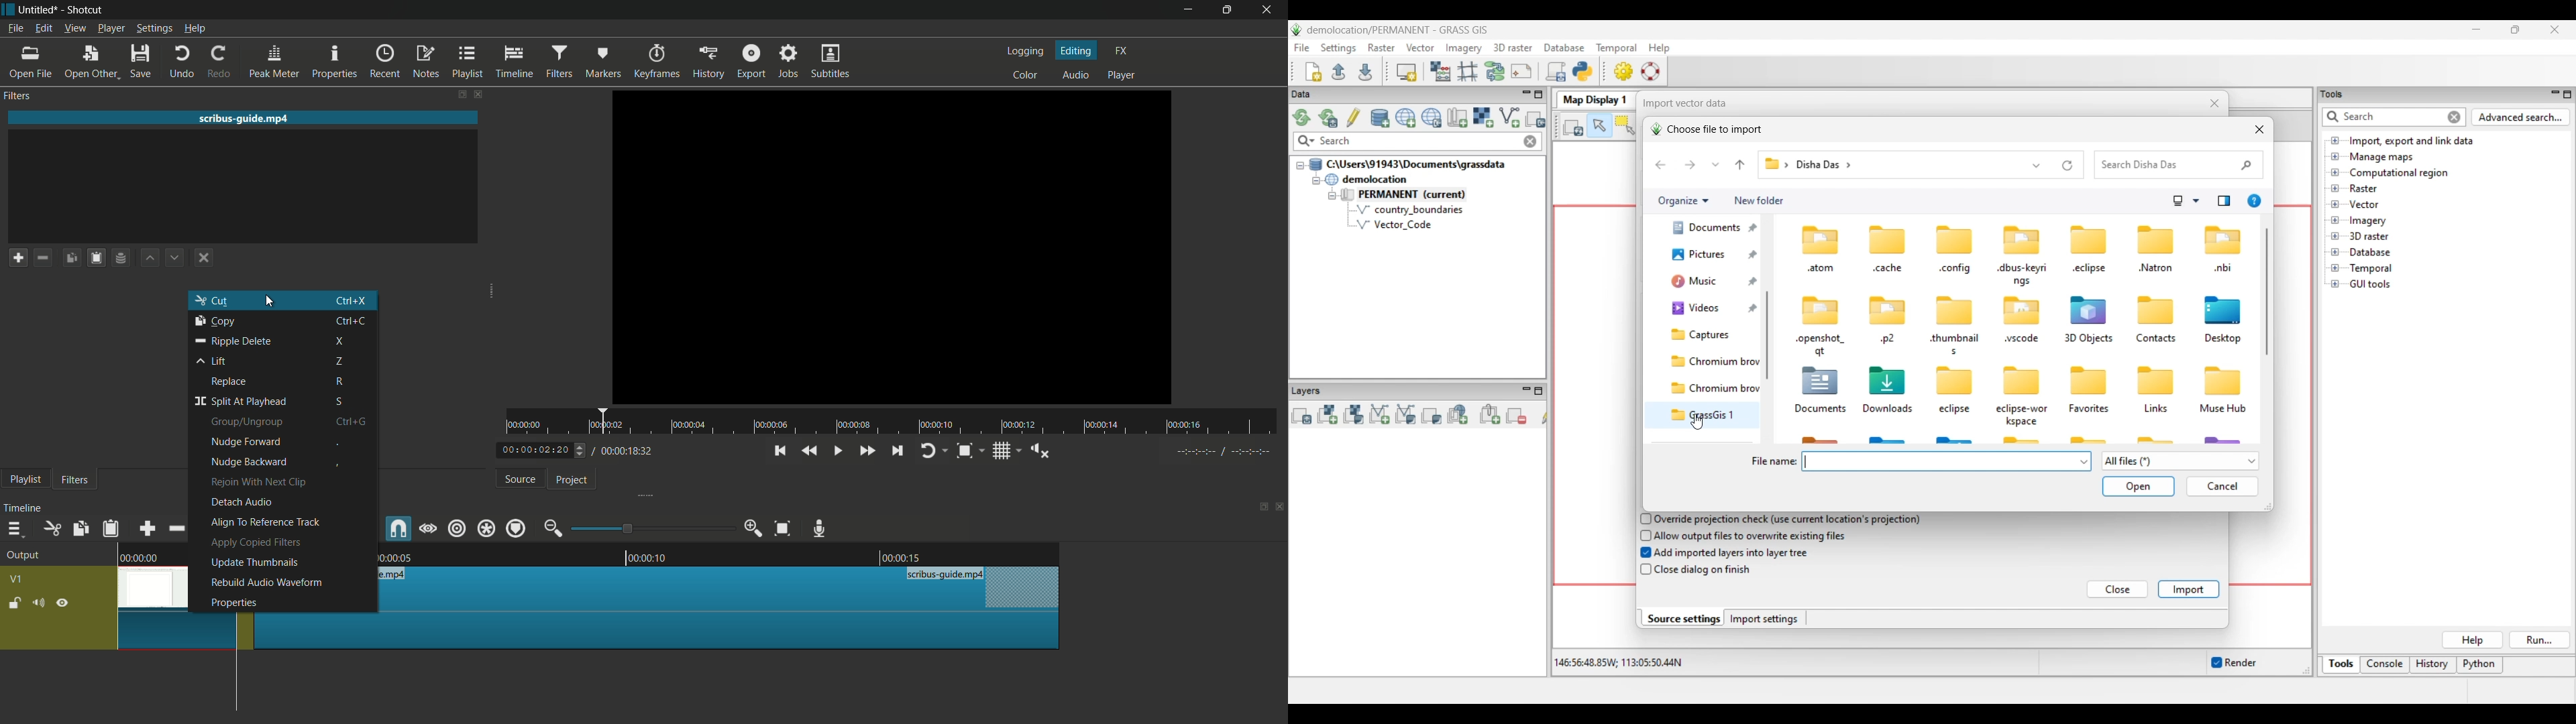 Image resolution: width=2576 pixels, height=728 pixels. I want to click on subtitles, so click(830, 60).